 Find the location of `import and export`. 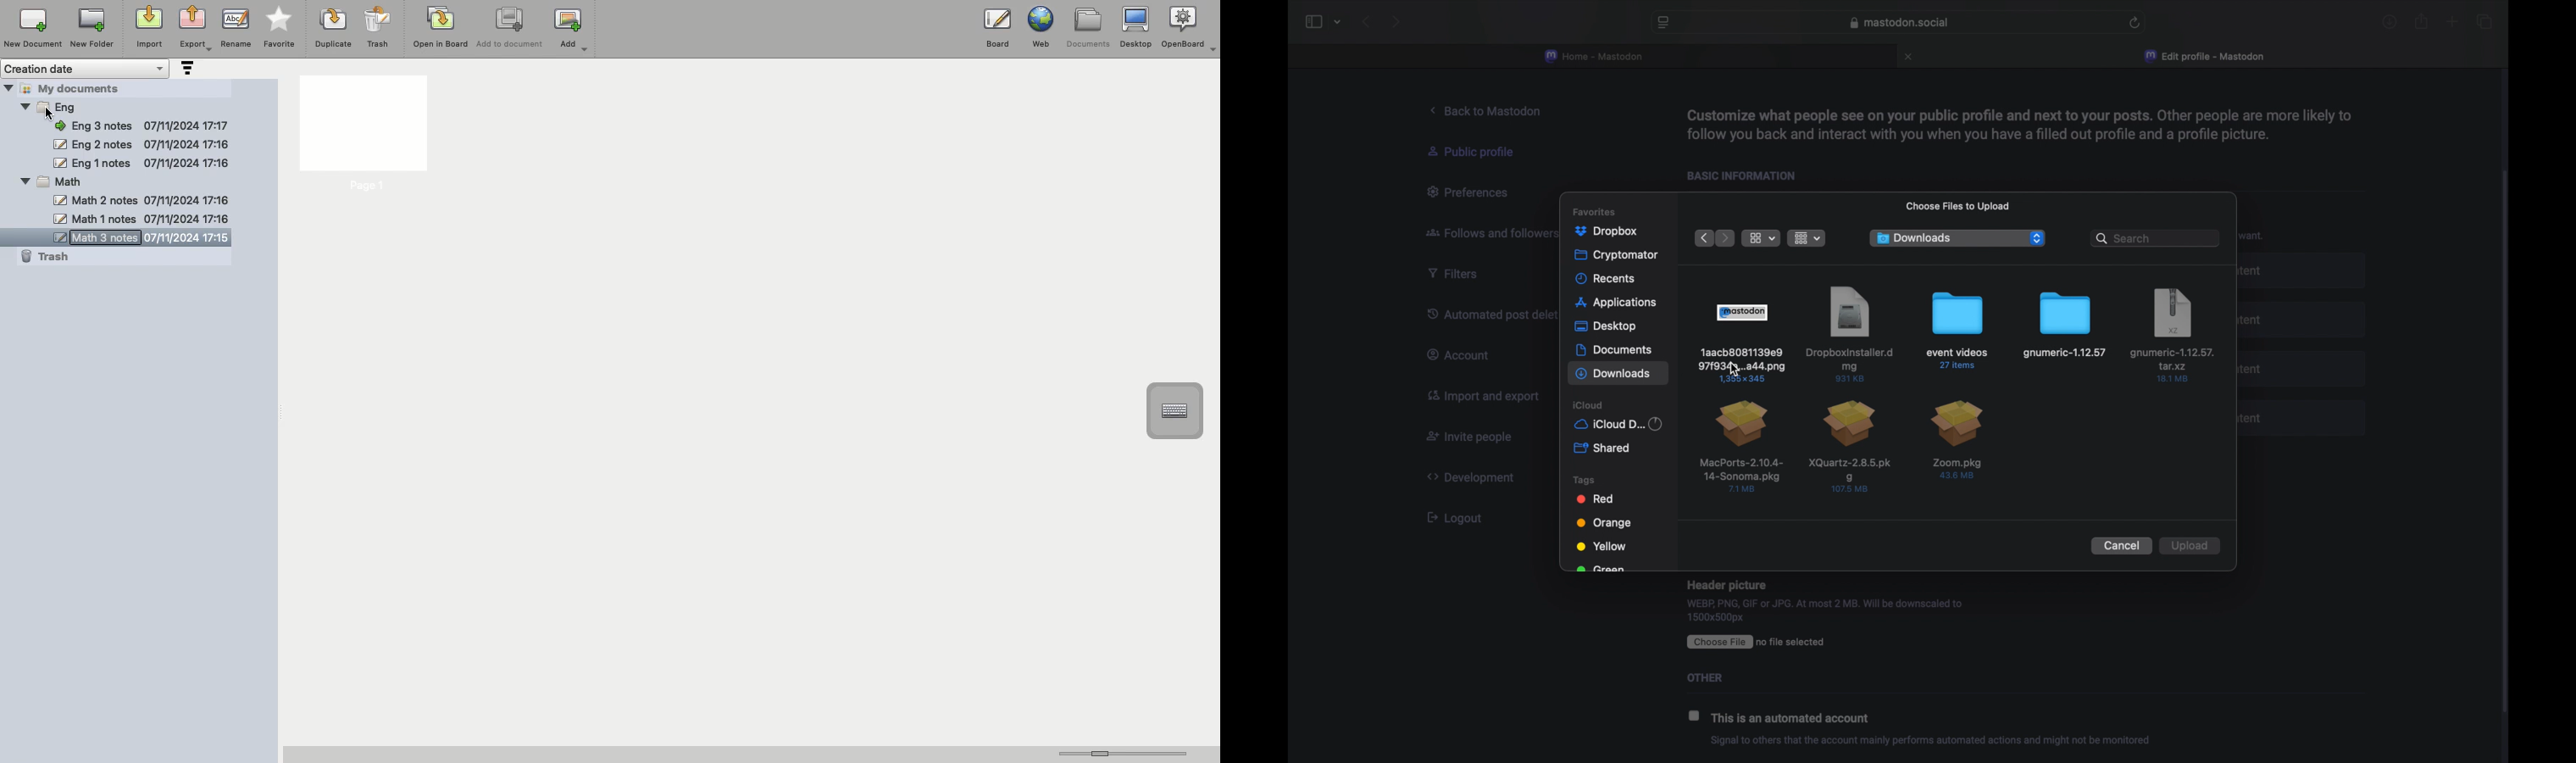

import and export is located at coordinates (1481, 398).